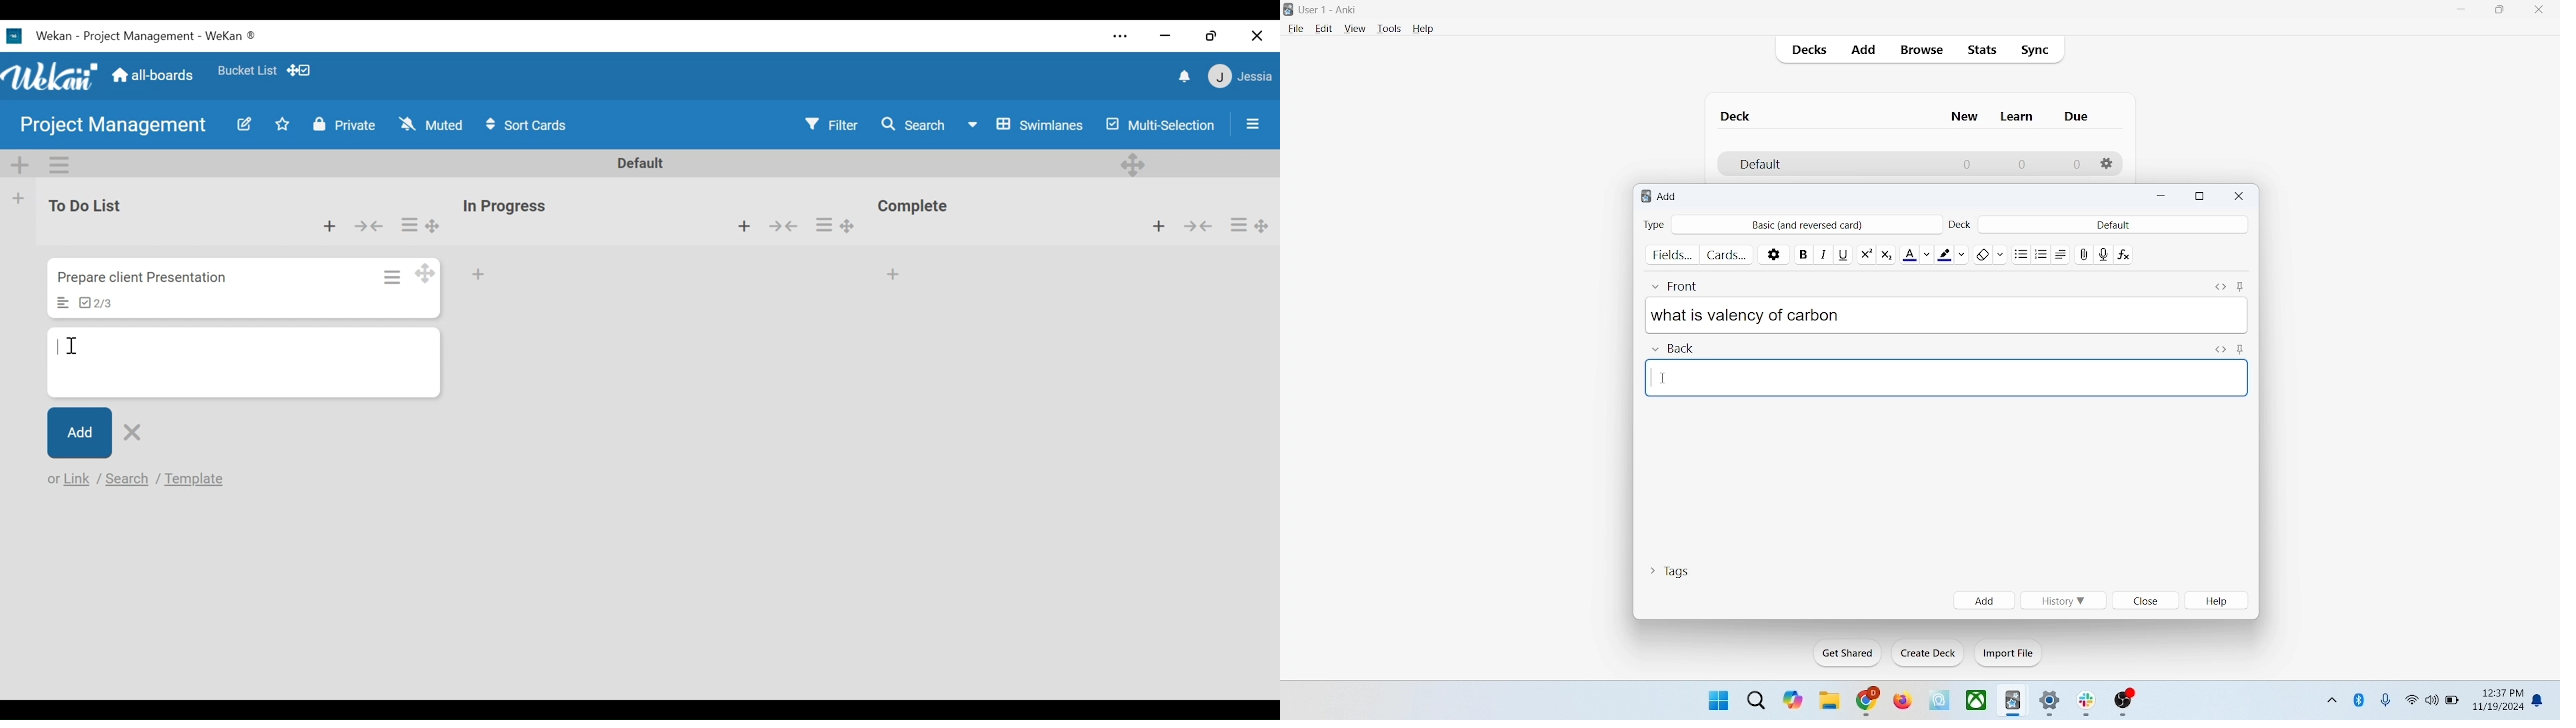  I want to click on bold, so click(1802, 252).